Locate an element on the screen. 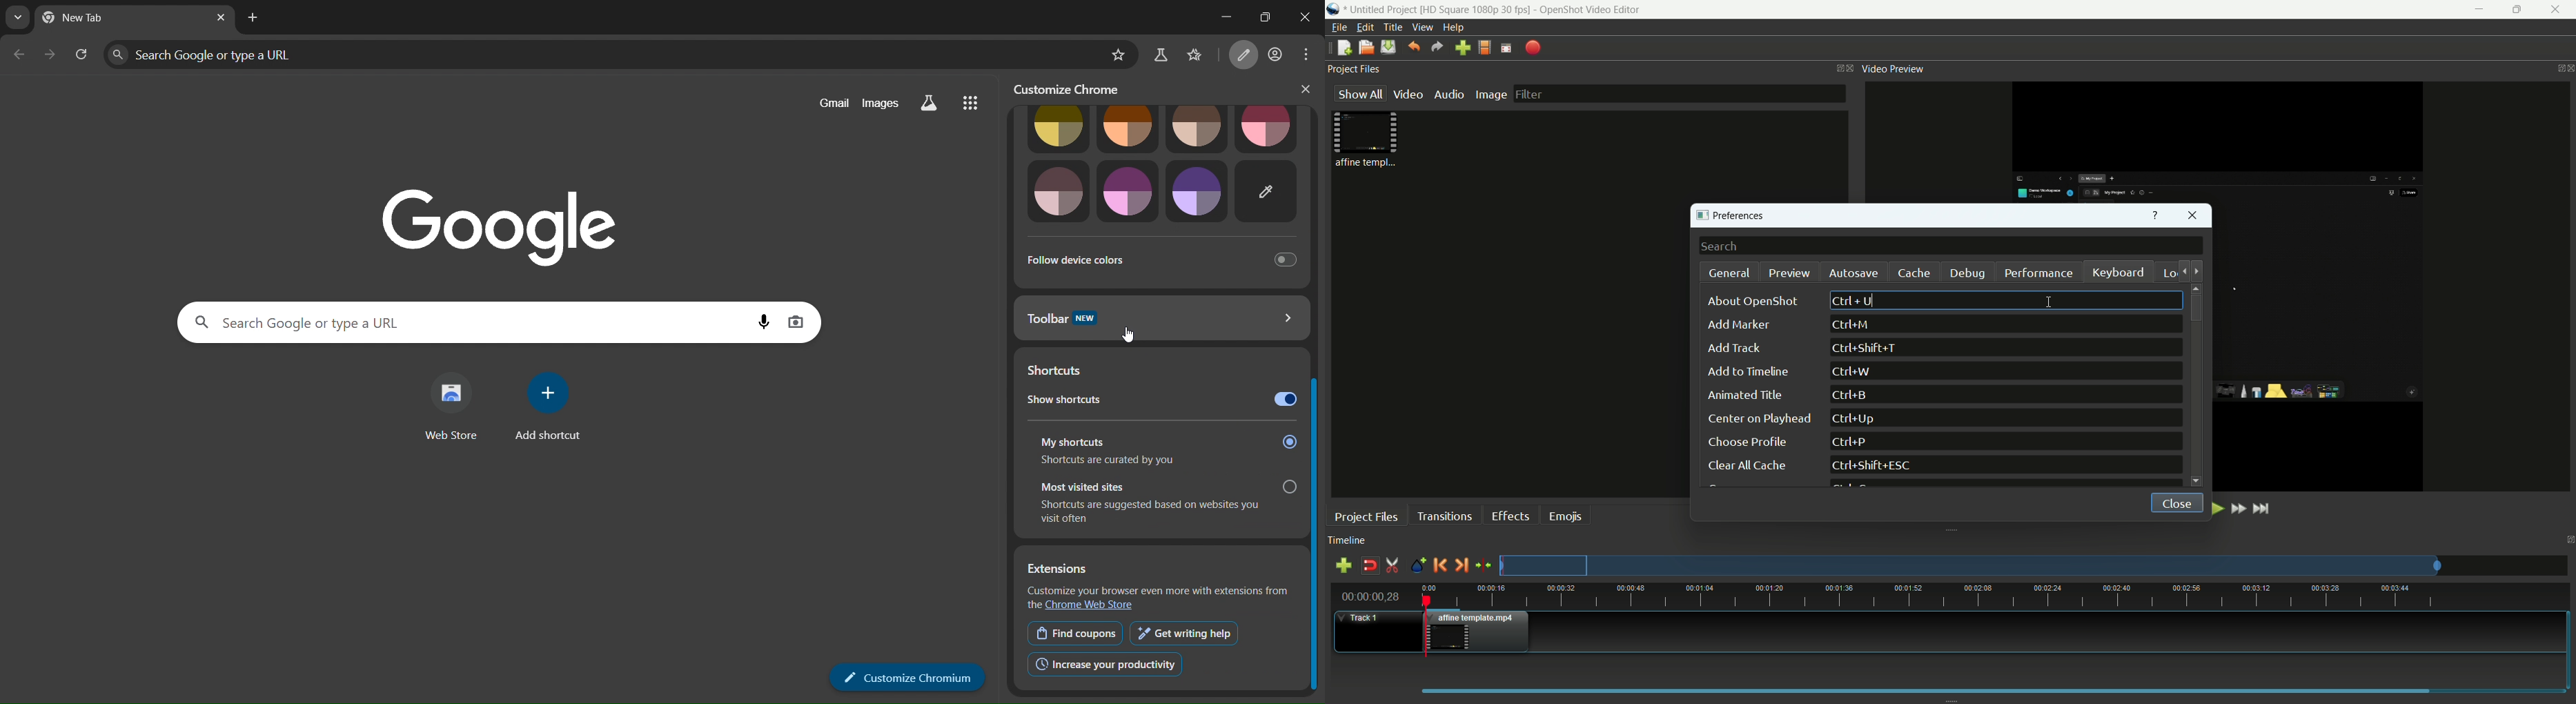  emojis is located at coordinates (1567, 515).